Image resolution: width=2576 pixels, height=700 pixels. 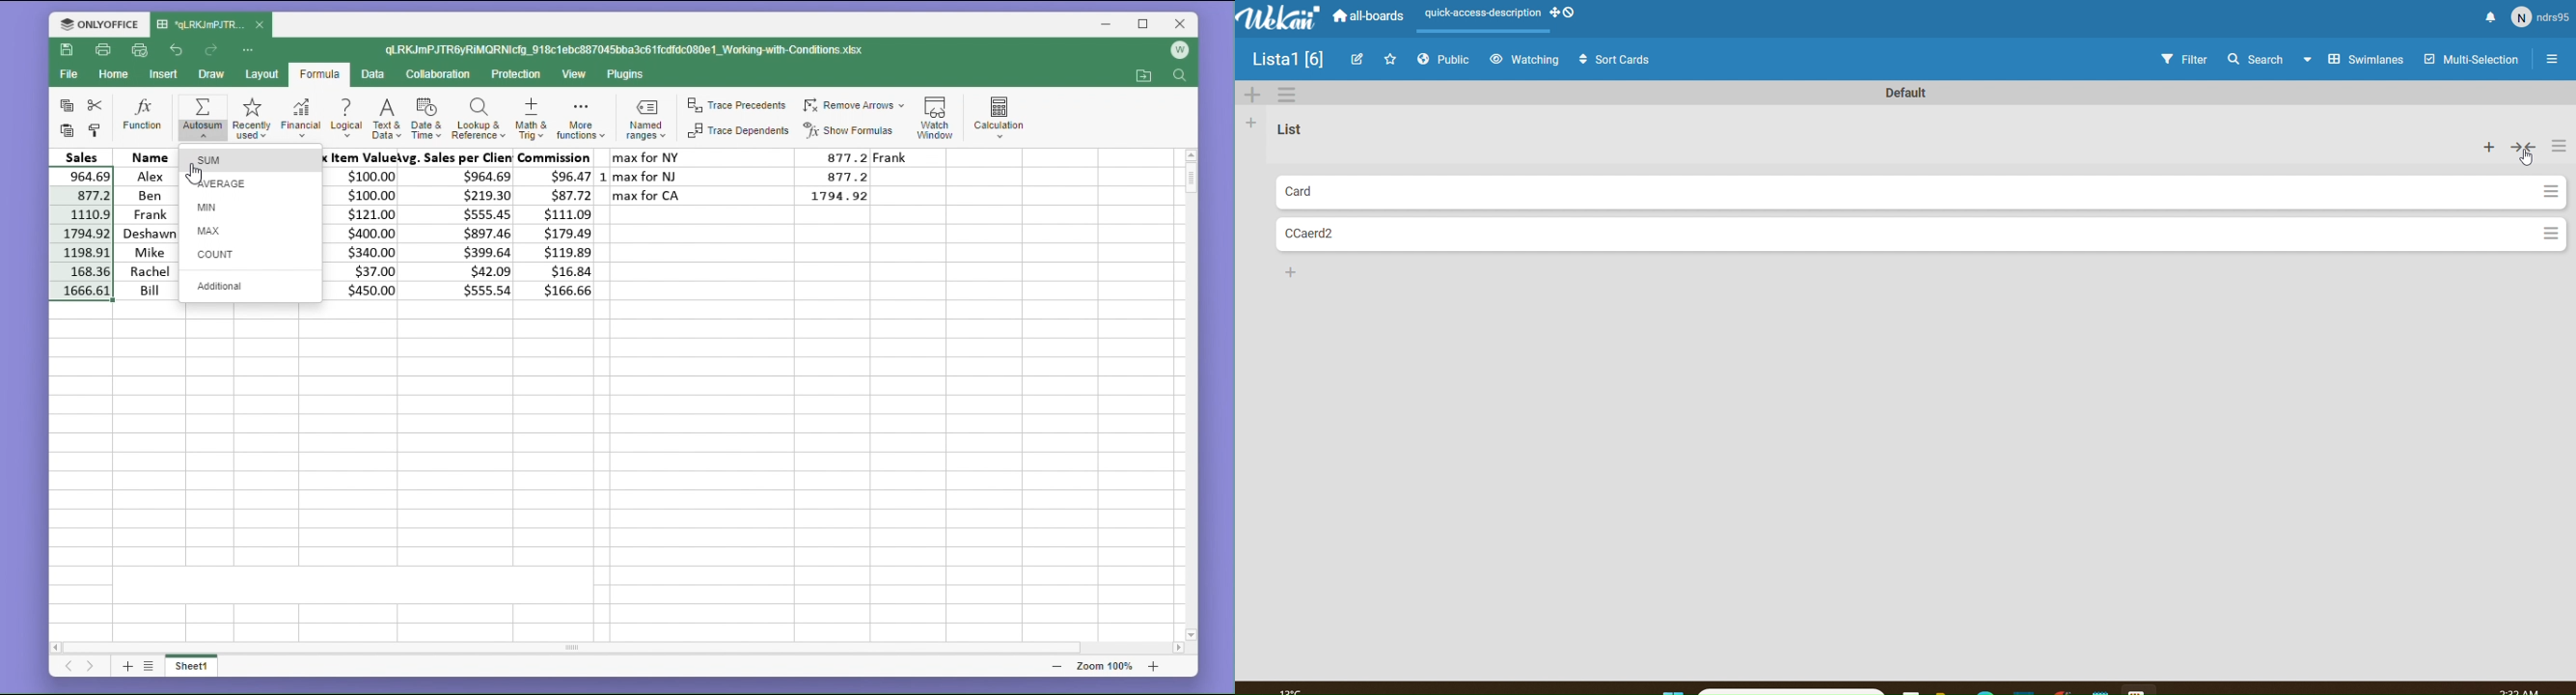 What do you see at coordinates (145, 224) in the screenshot?
I see `names` at bounding box center [145, 224].